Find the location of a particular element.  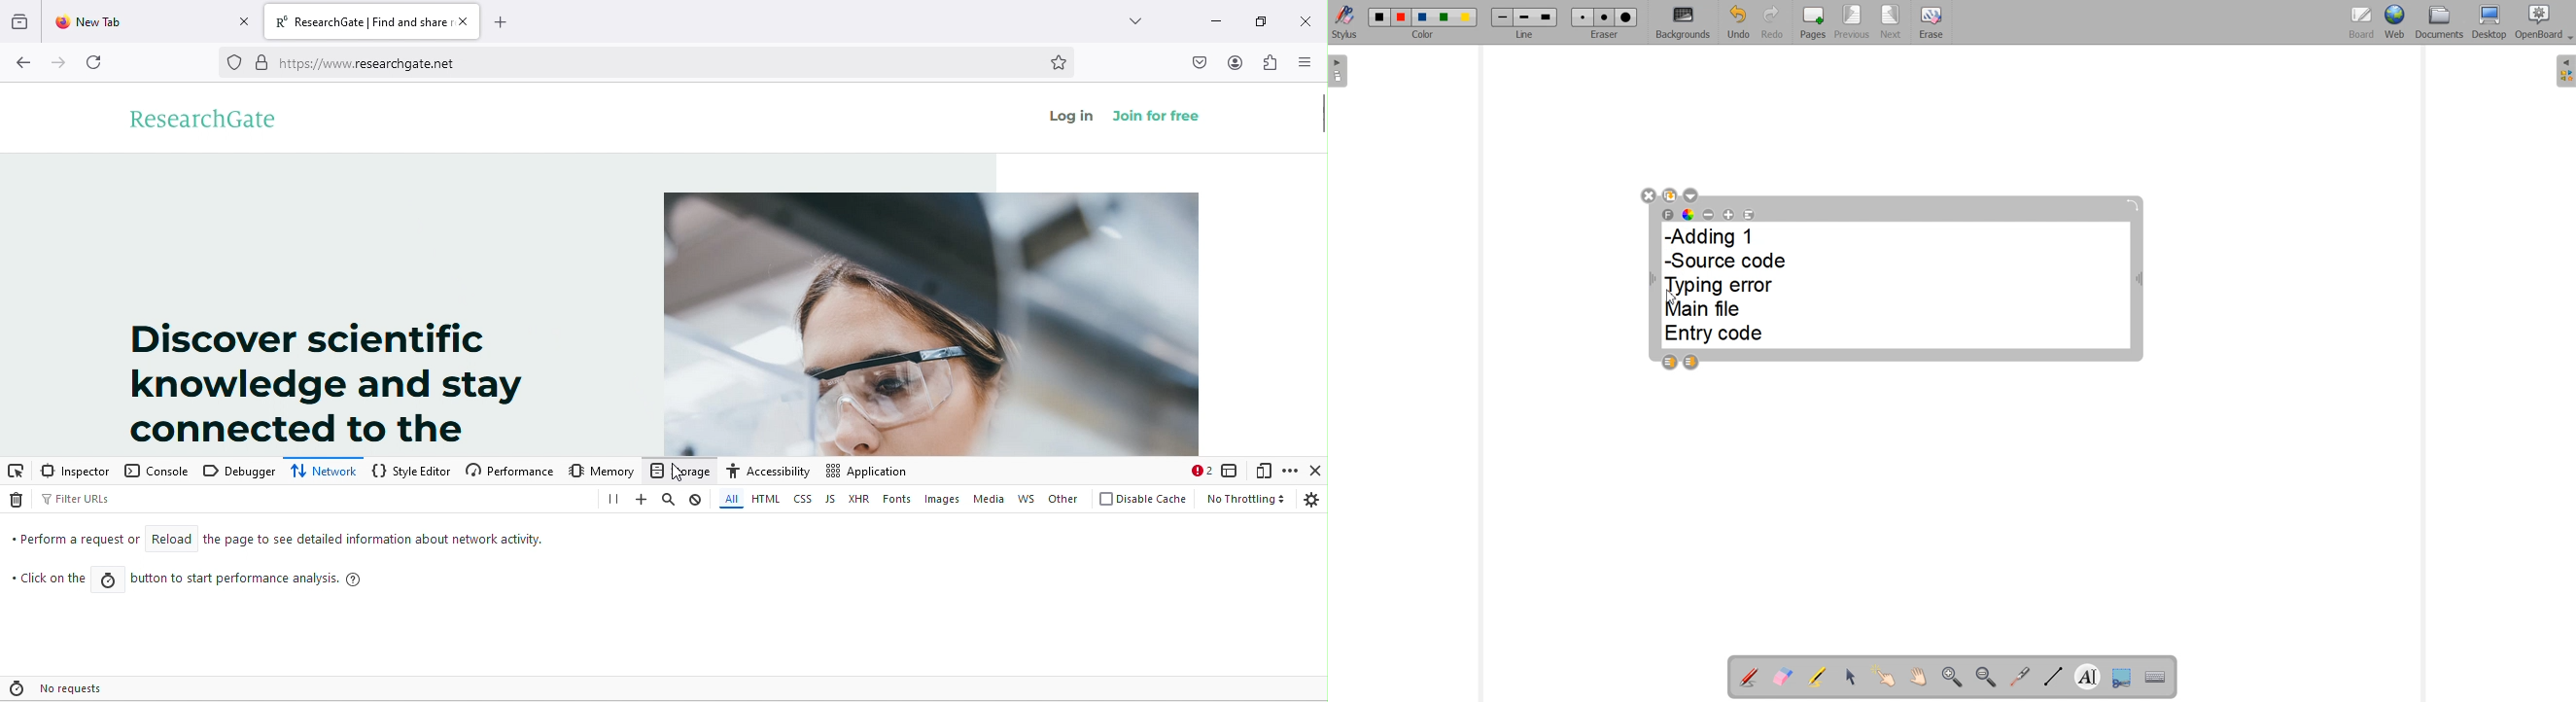

images is located at coordinates (943, 500).